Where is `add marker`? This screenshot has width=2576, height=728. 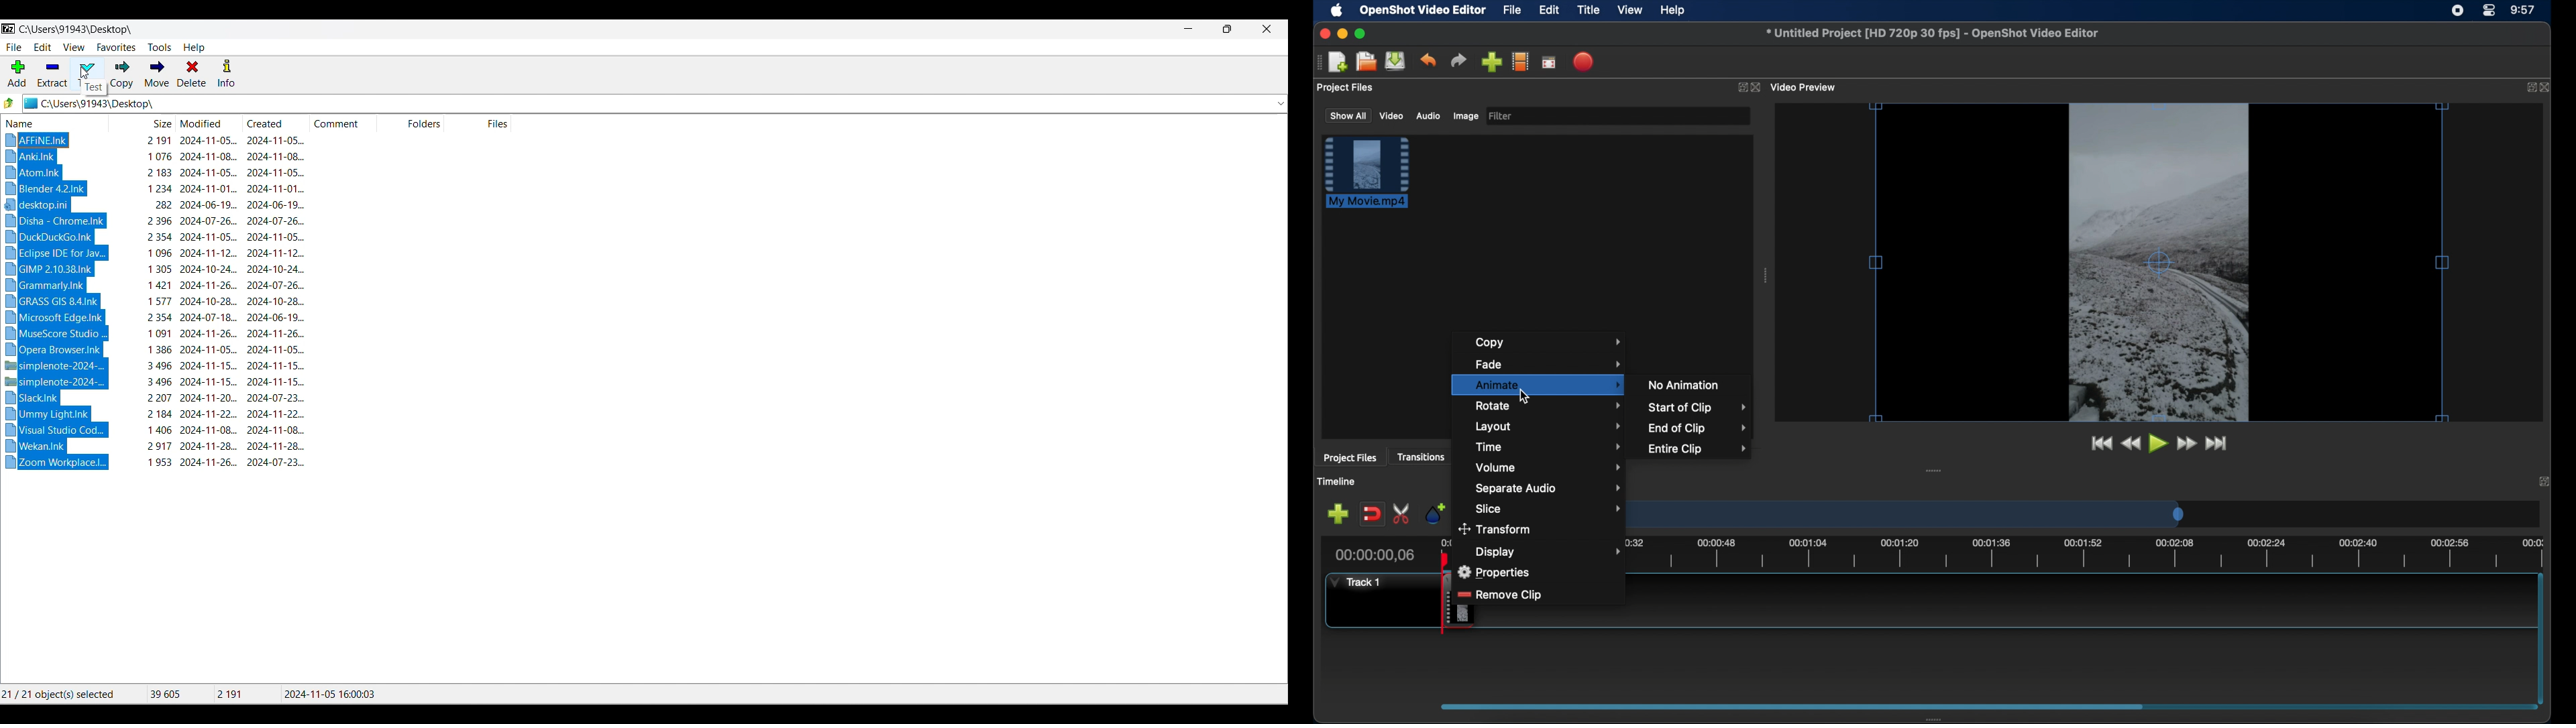 add marker is located at coordinates (1435, 512).